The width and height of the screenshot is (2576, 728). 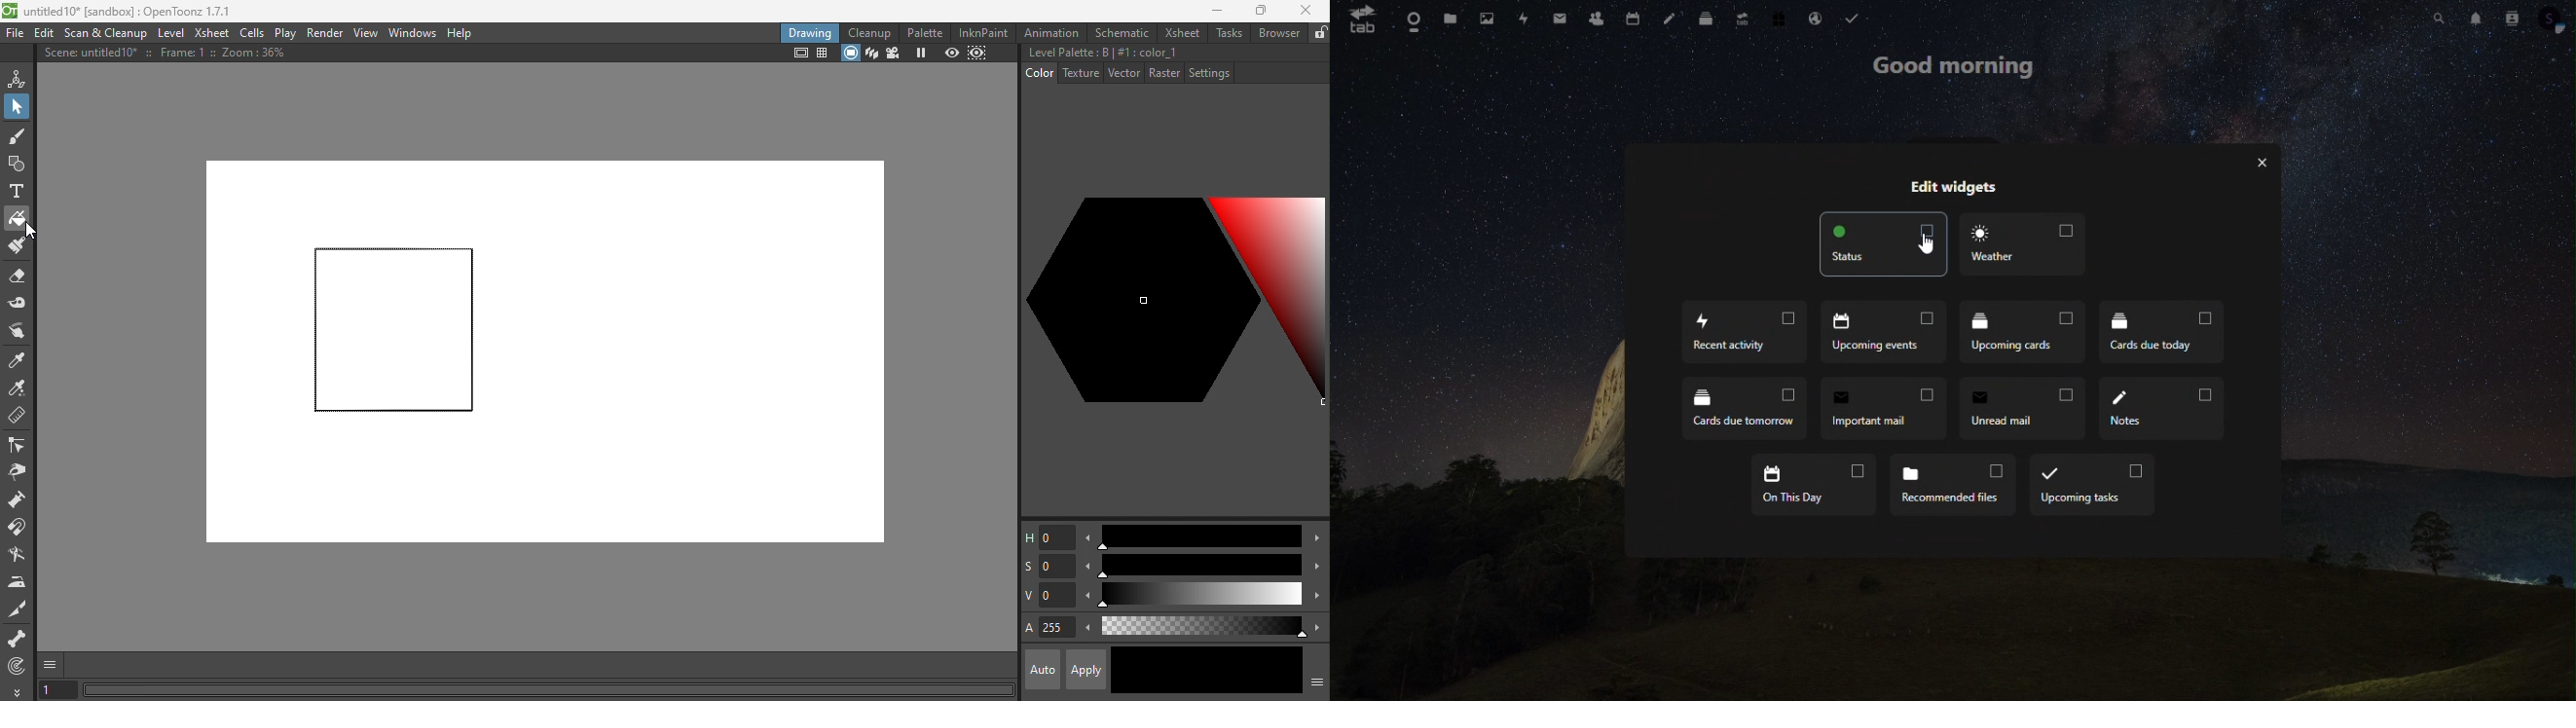 What do you see at coordinates (172, 55) in the screenshot?
I see `Scene details` at bounding box center [172, 55].